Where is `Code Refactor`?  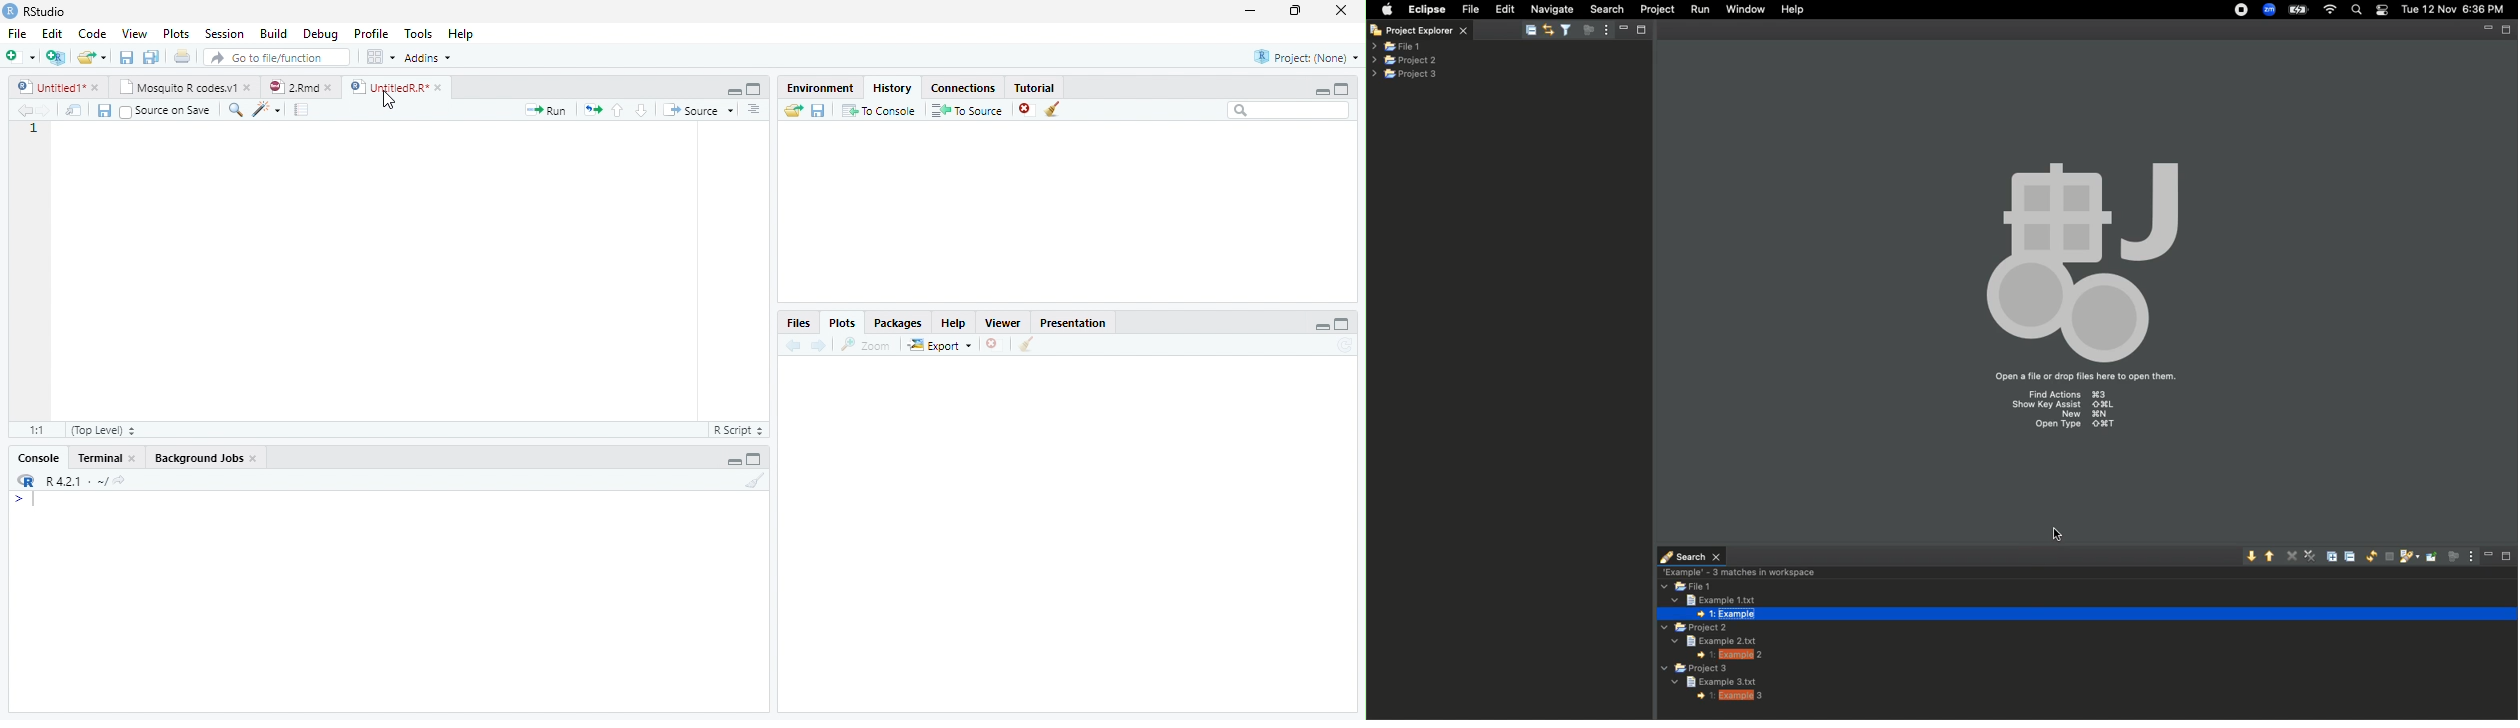
Code Refactor is located at coordinates (269, 109).